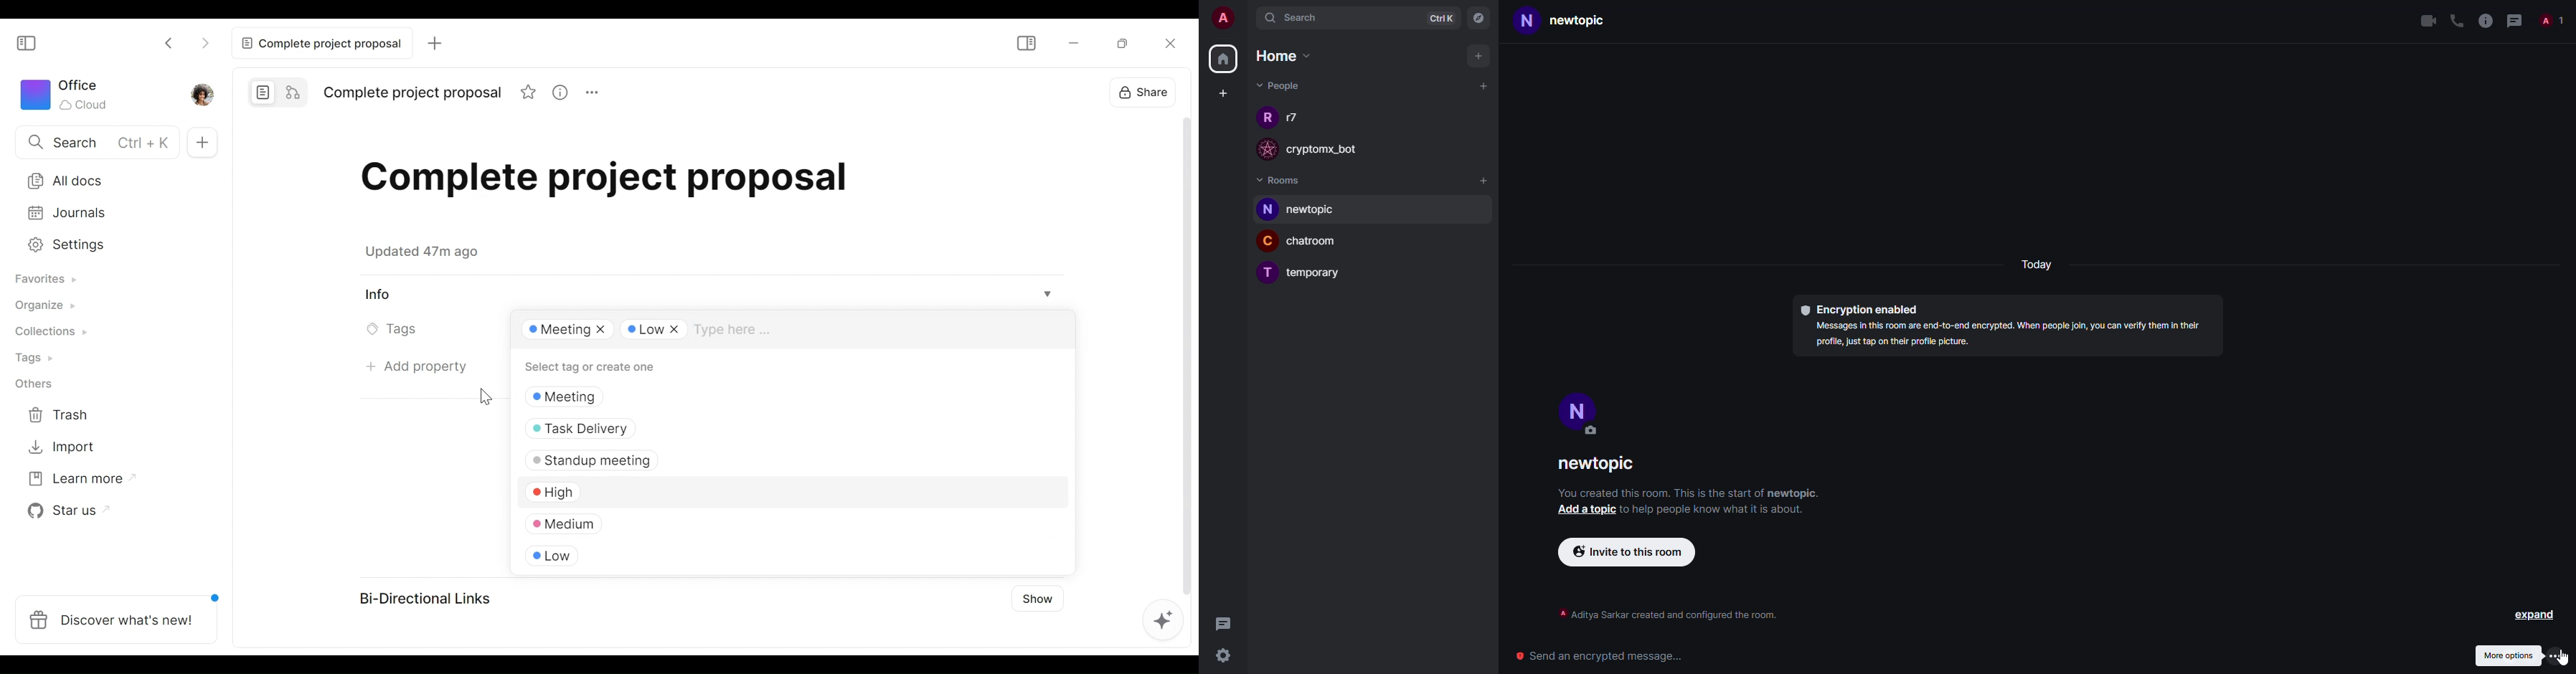 The image size is (2576, 700). Describe the element at coordinates (417, 368) in the screenshot. I see `Add property` at that location.